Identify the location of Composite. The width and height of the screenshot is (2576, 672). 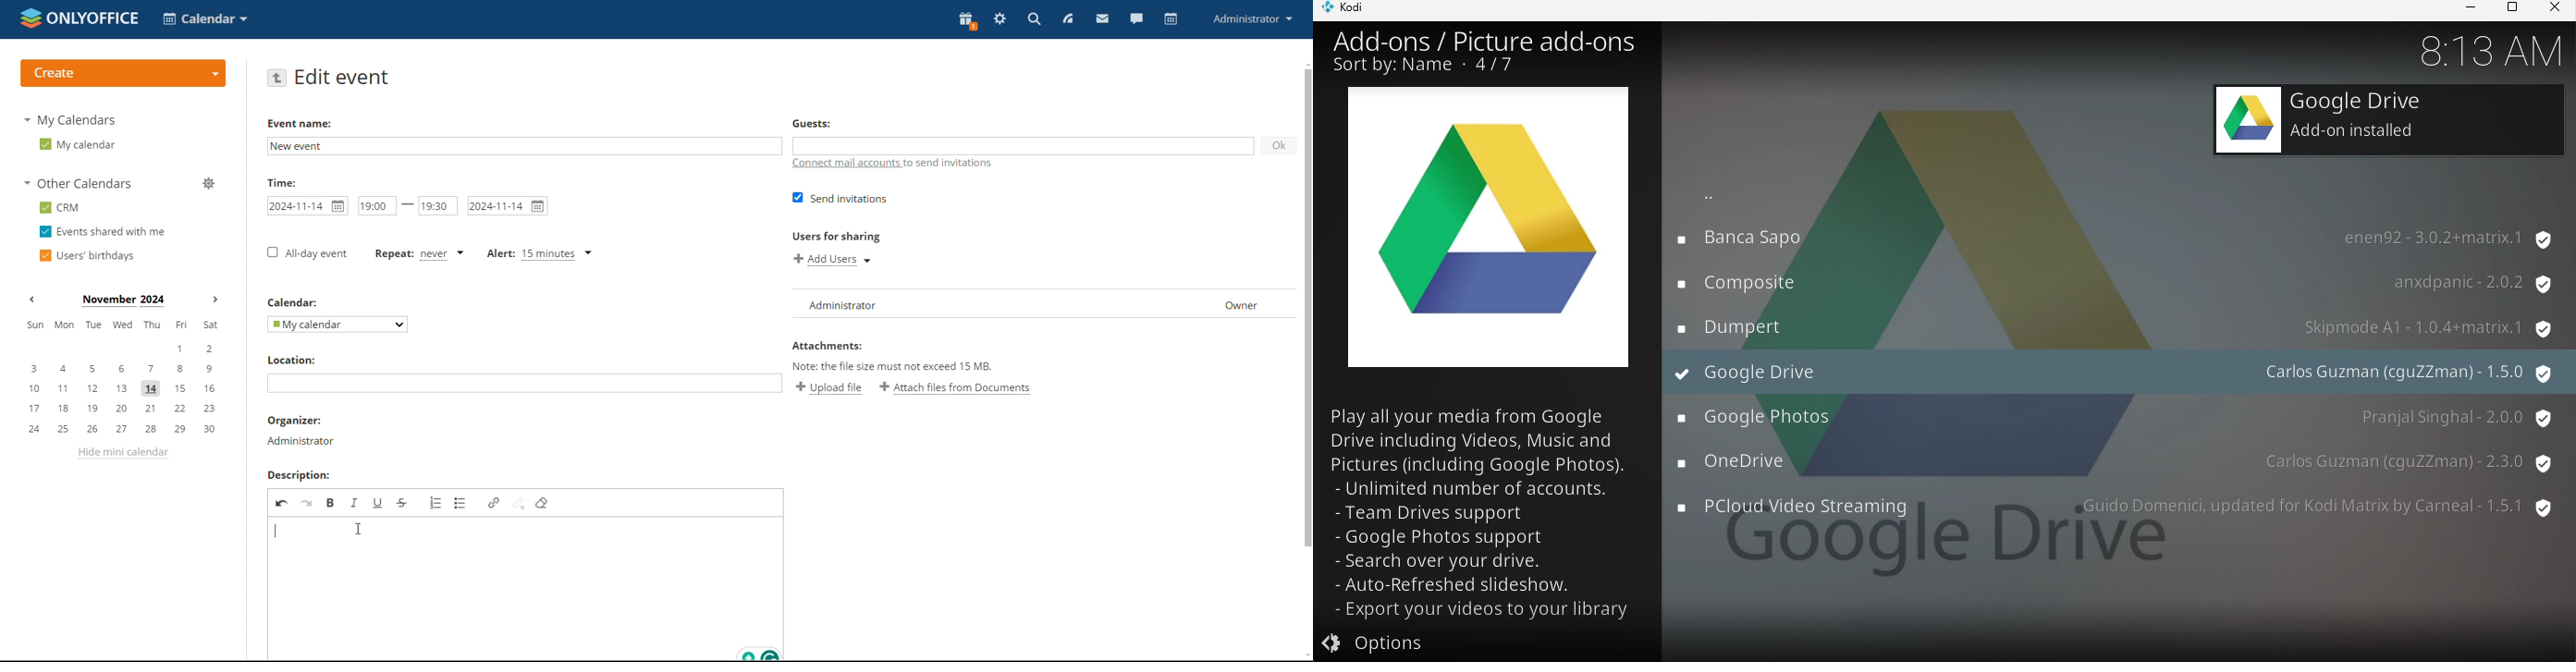
(2116, 282).